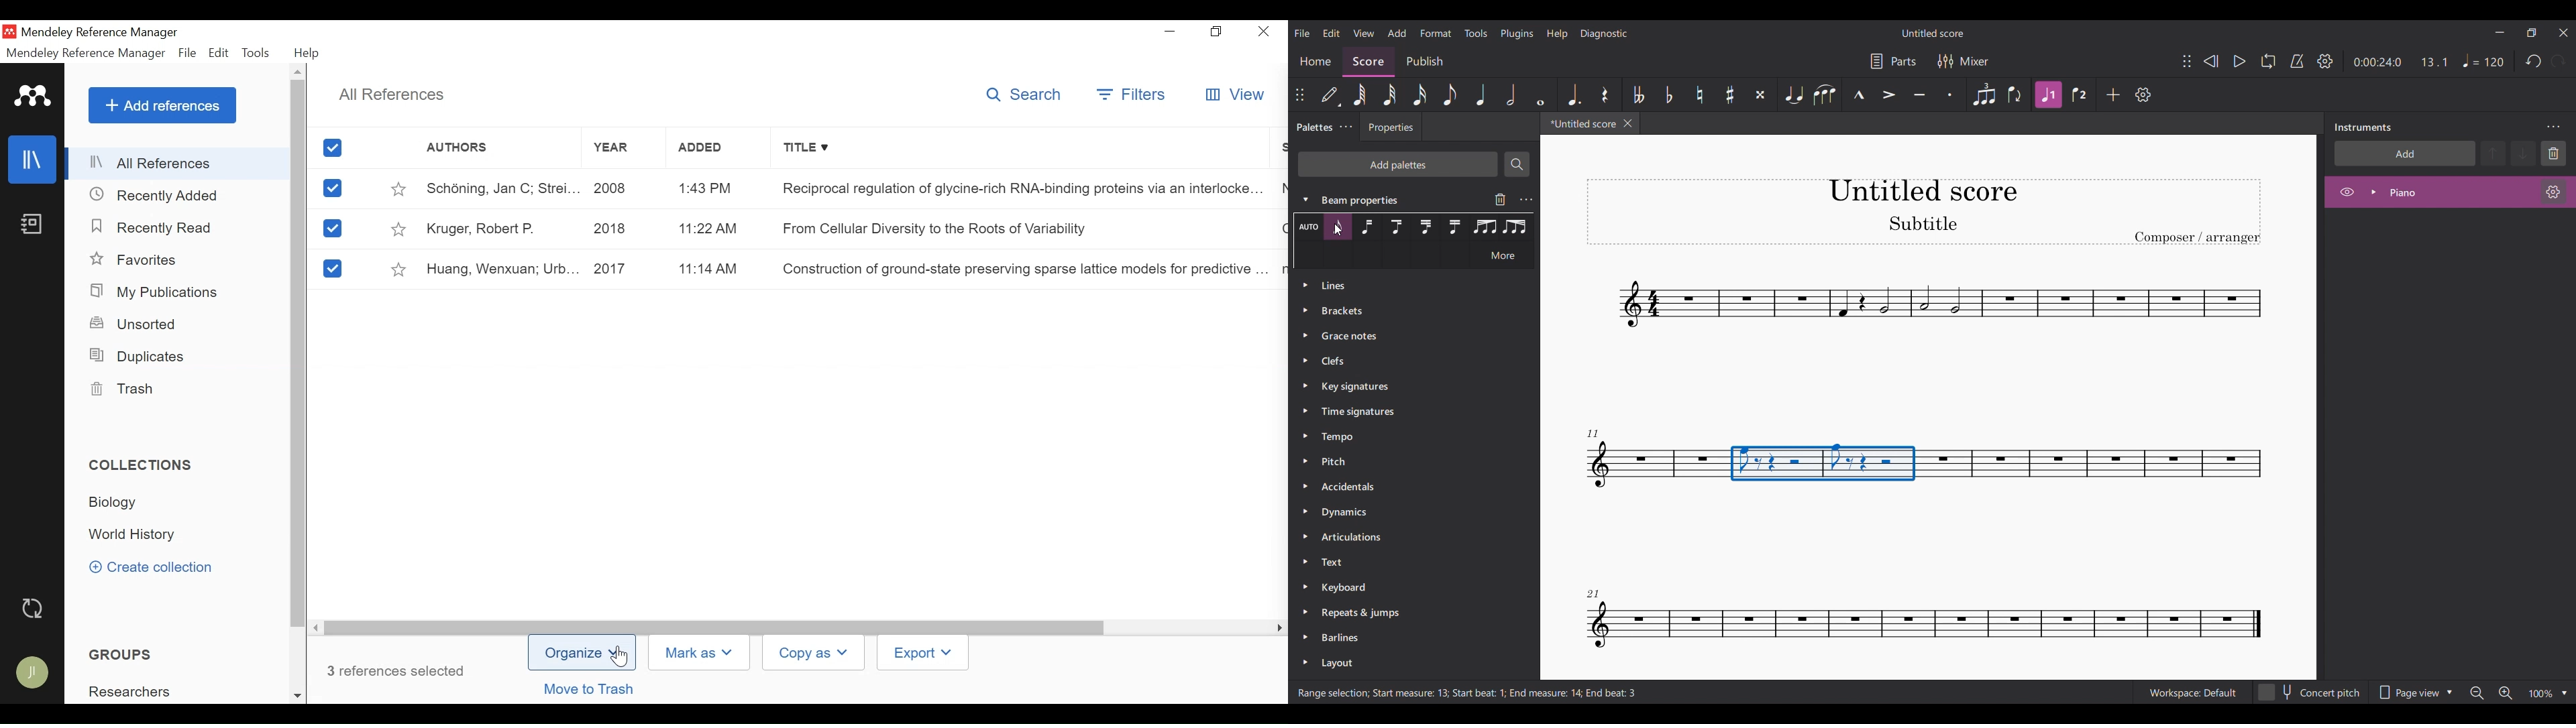  I want to click on Copy As, so click(815, 653).